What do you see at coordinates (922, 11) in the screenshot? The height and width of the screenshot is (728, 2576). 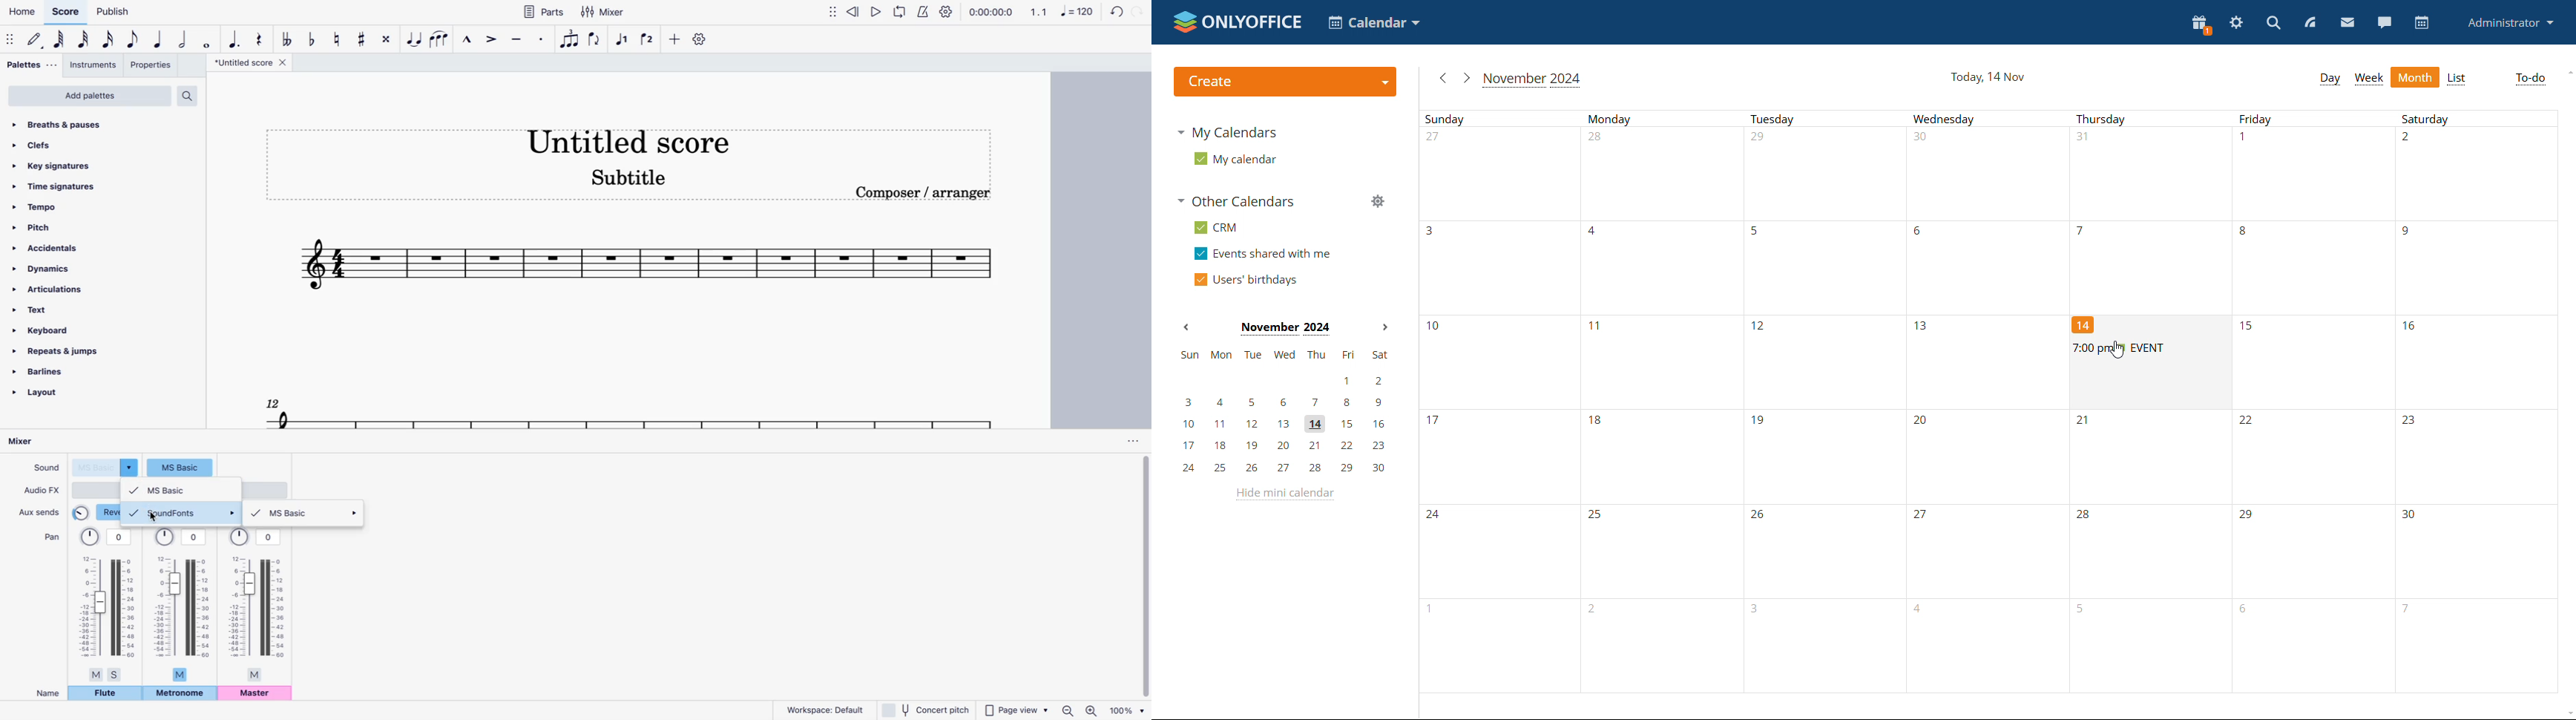 I see `metronome` at bounding box center [922, 11].